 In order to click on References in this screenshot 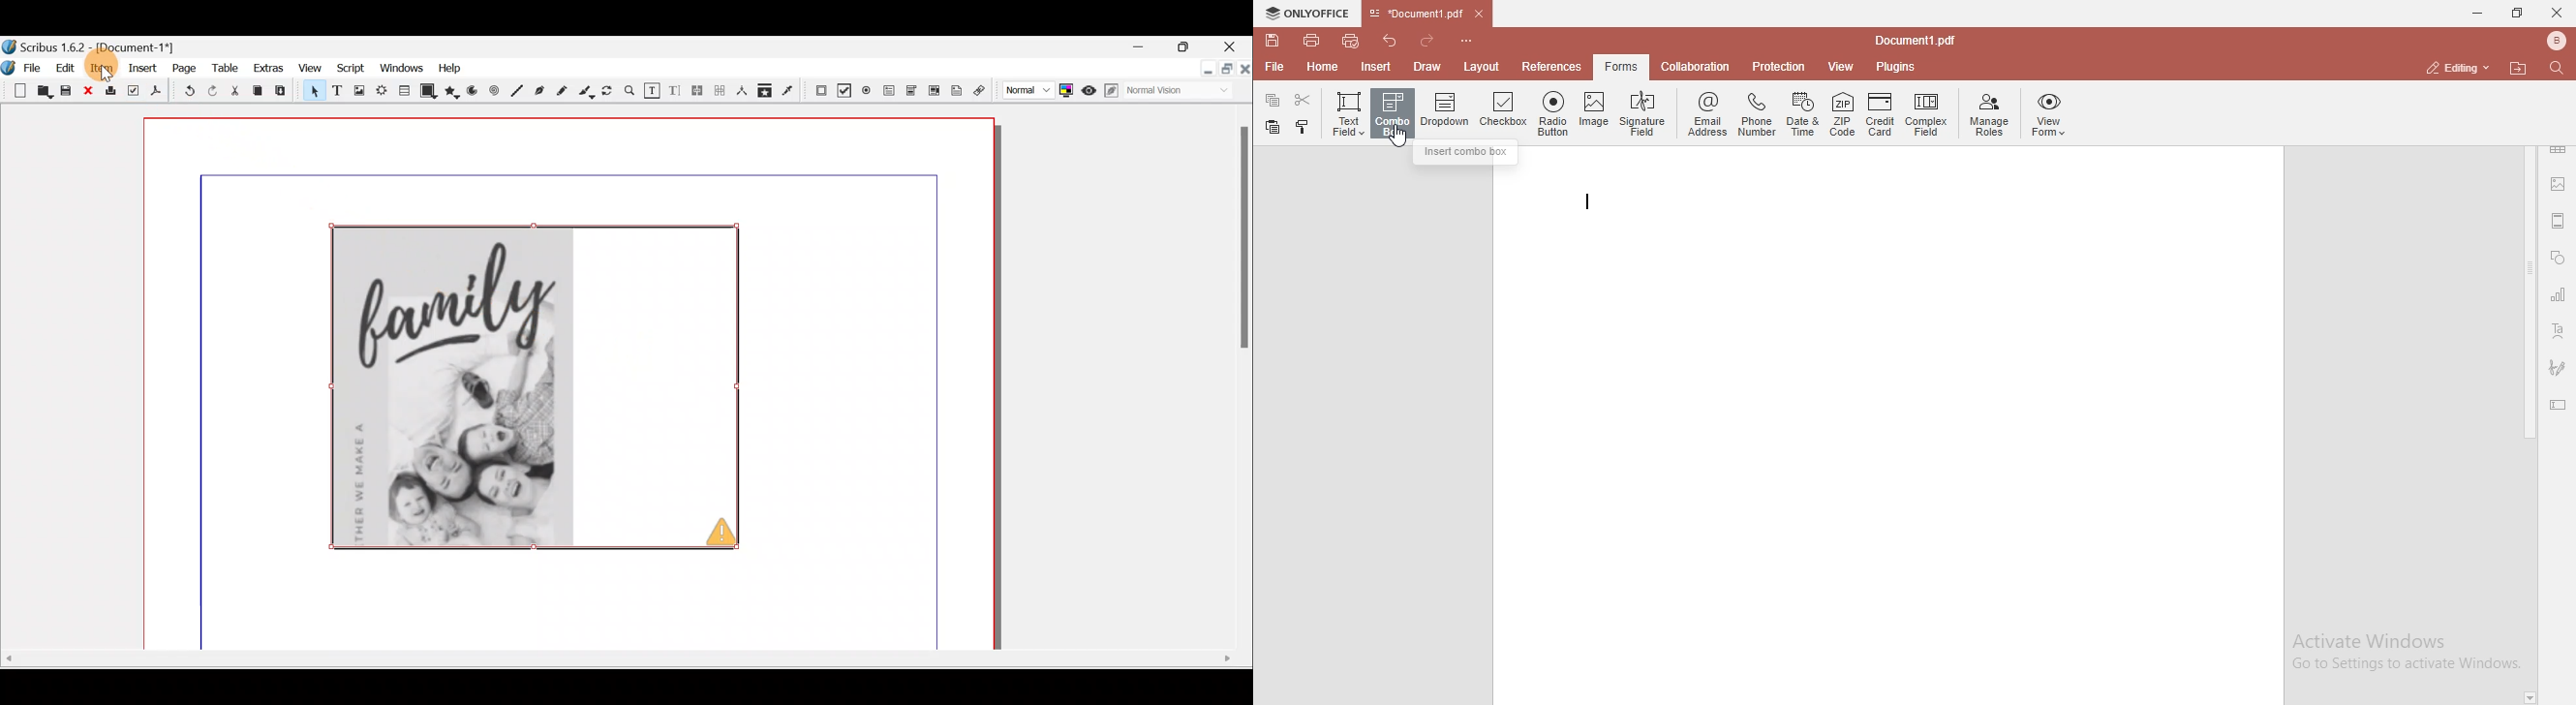, I will do `click(1549, 67)`.